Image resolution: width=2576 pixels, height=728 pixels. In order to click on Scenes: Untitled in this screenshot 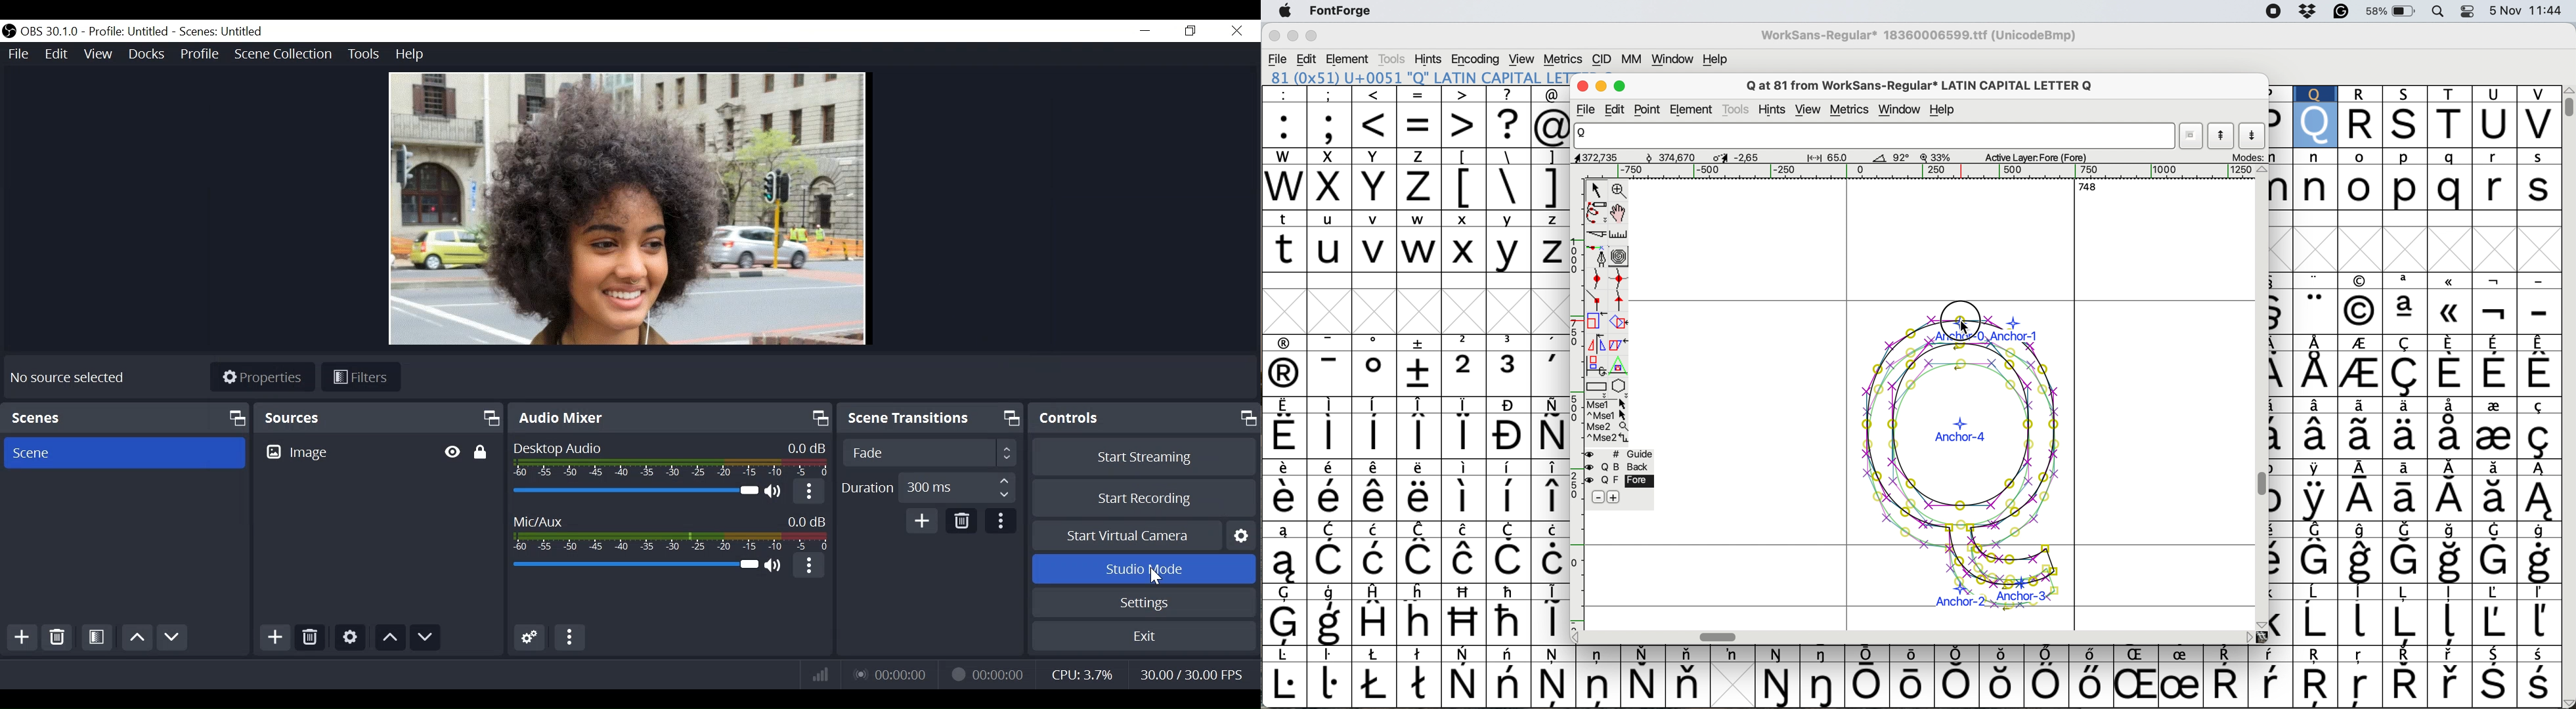, I will do `click(222, 31)`.